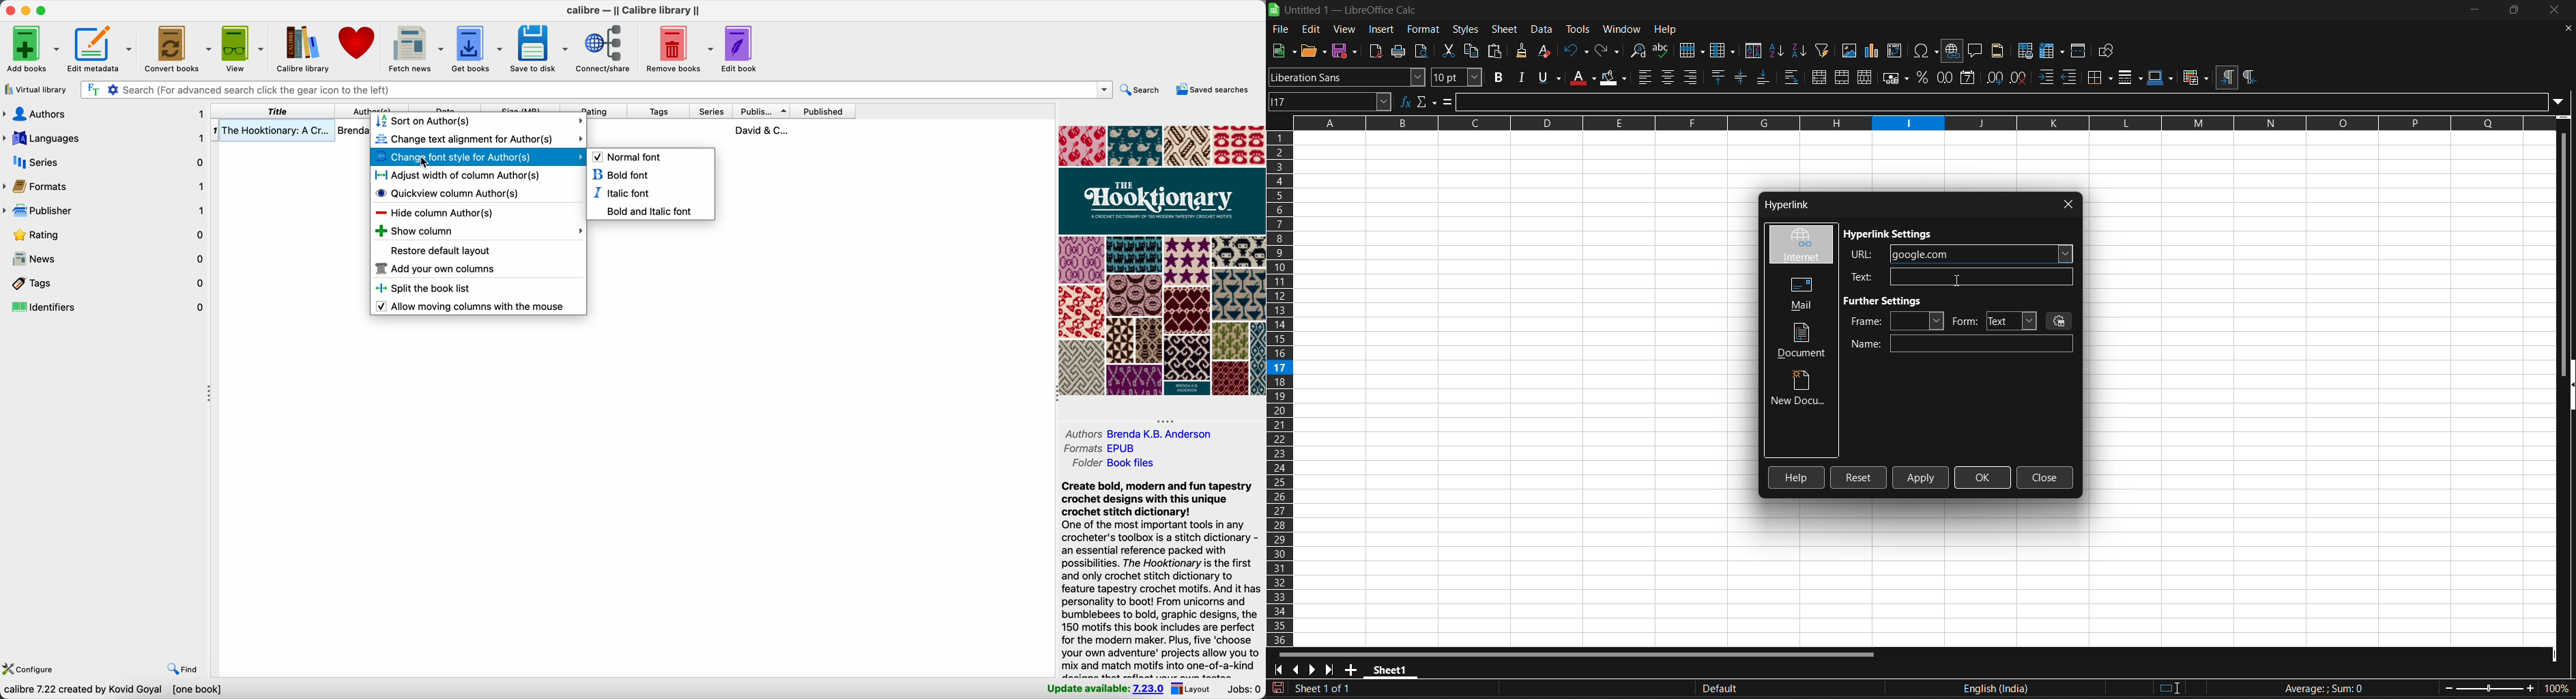 The height and width of the screenshot is (700, 2576). Describe the element at coordinates (1347, 76) in the screenshot. I see `font name` at that location.